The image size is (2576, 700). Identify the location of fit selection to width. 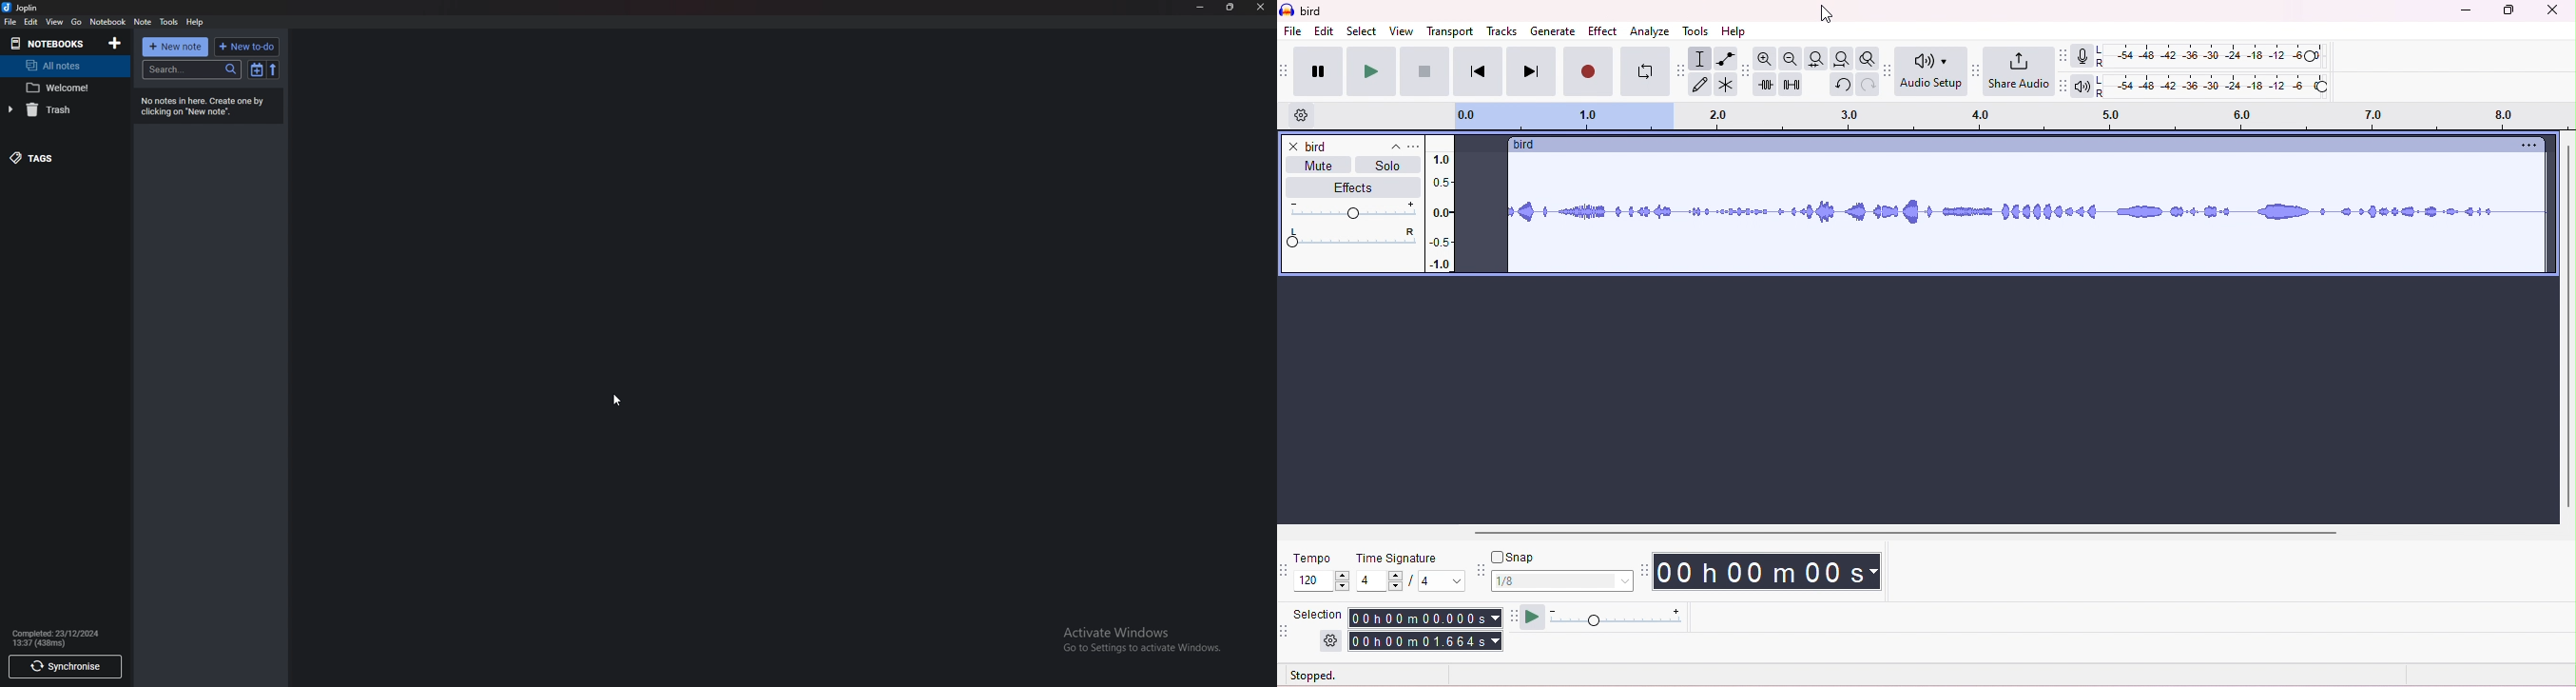
(1815, 58).